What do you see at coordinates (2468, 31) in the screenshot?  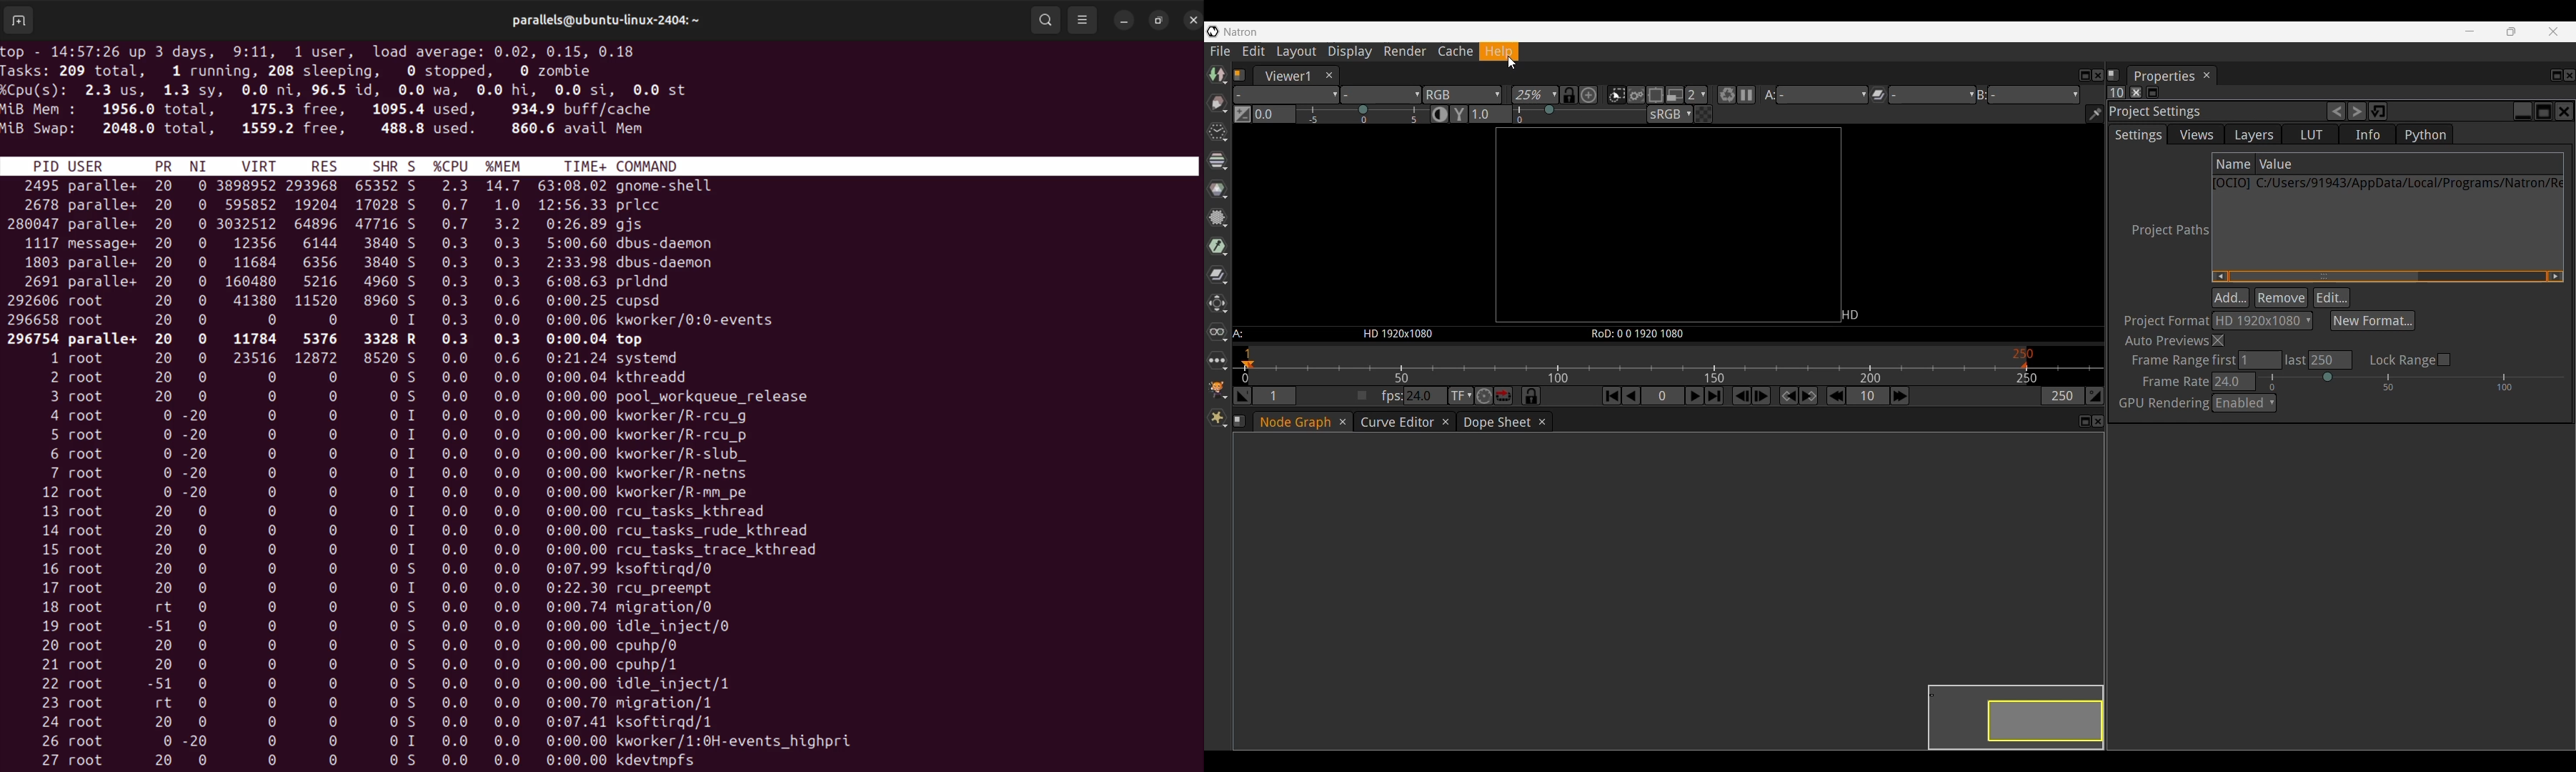 I see `Minimize` at bounding box center [2468, 31].